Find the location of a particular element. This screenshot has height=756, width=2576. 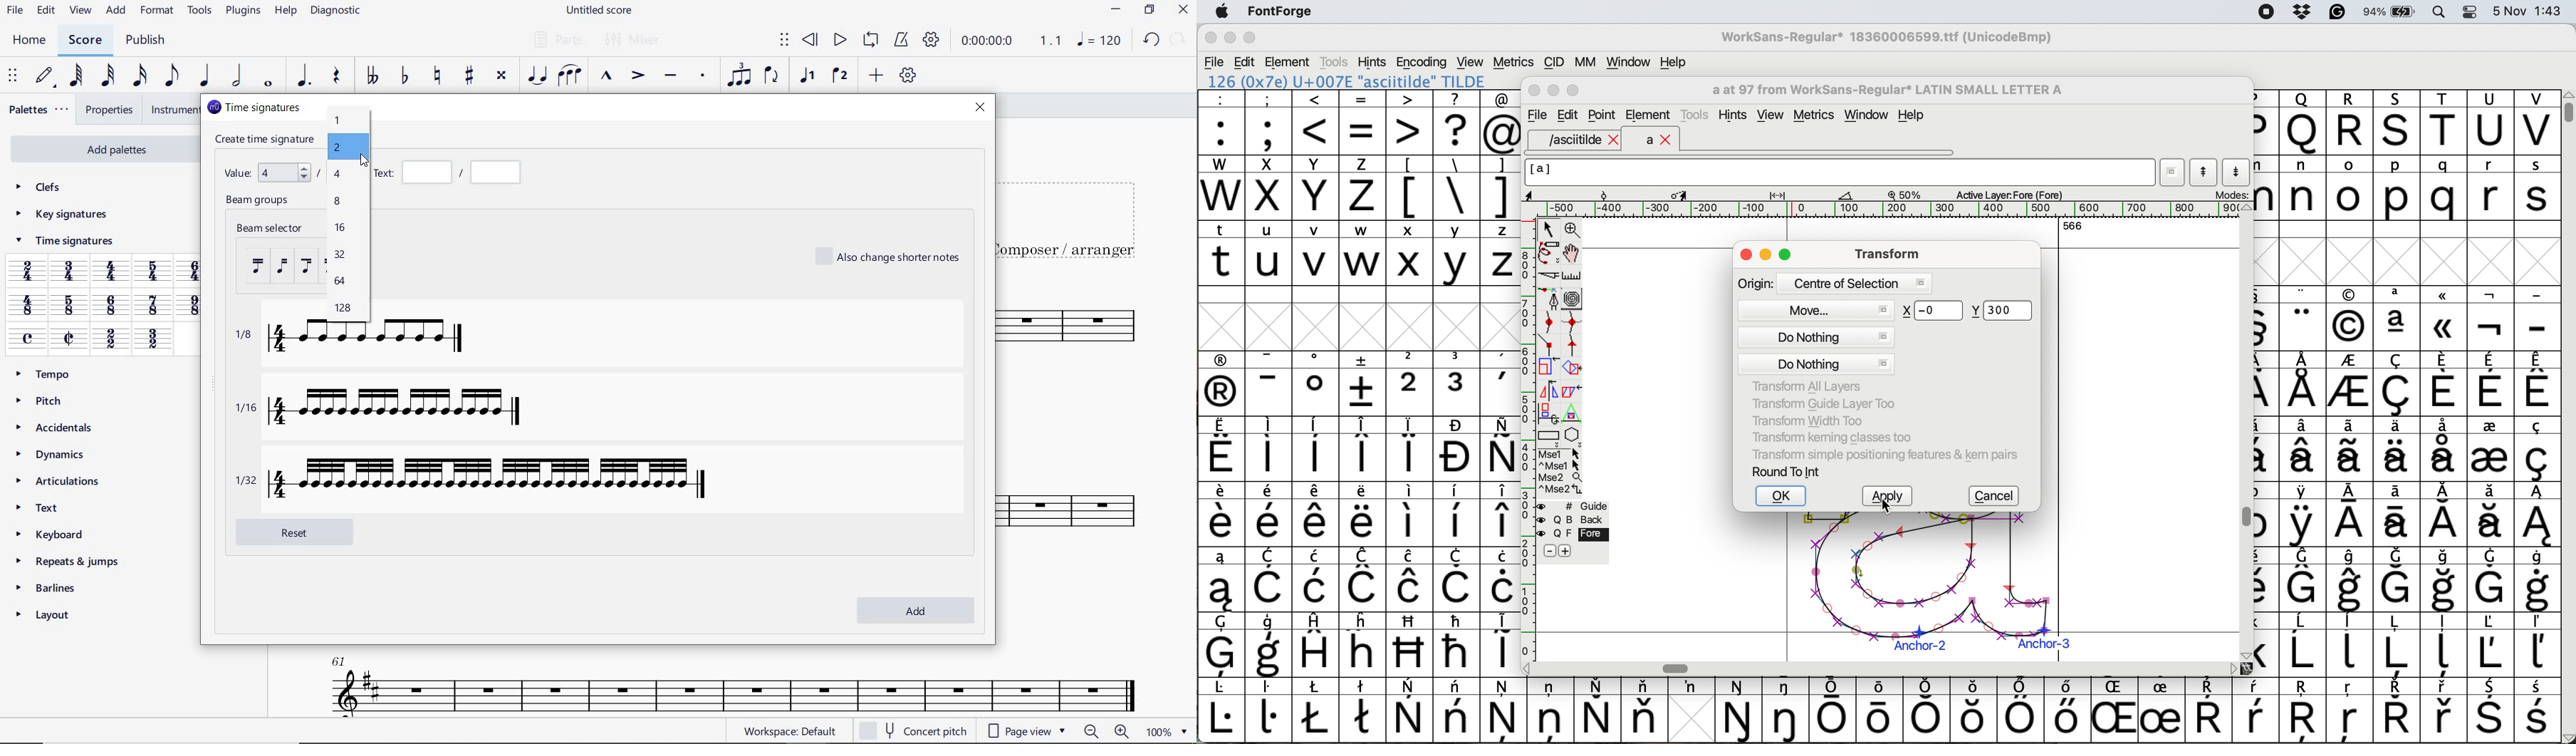

Vertical scroll bar is located at coordinates (2243, 518).